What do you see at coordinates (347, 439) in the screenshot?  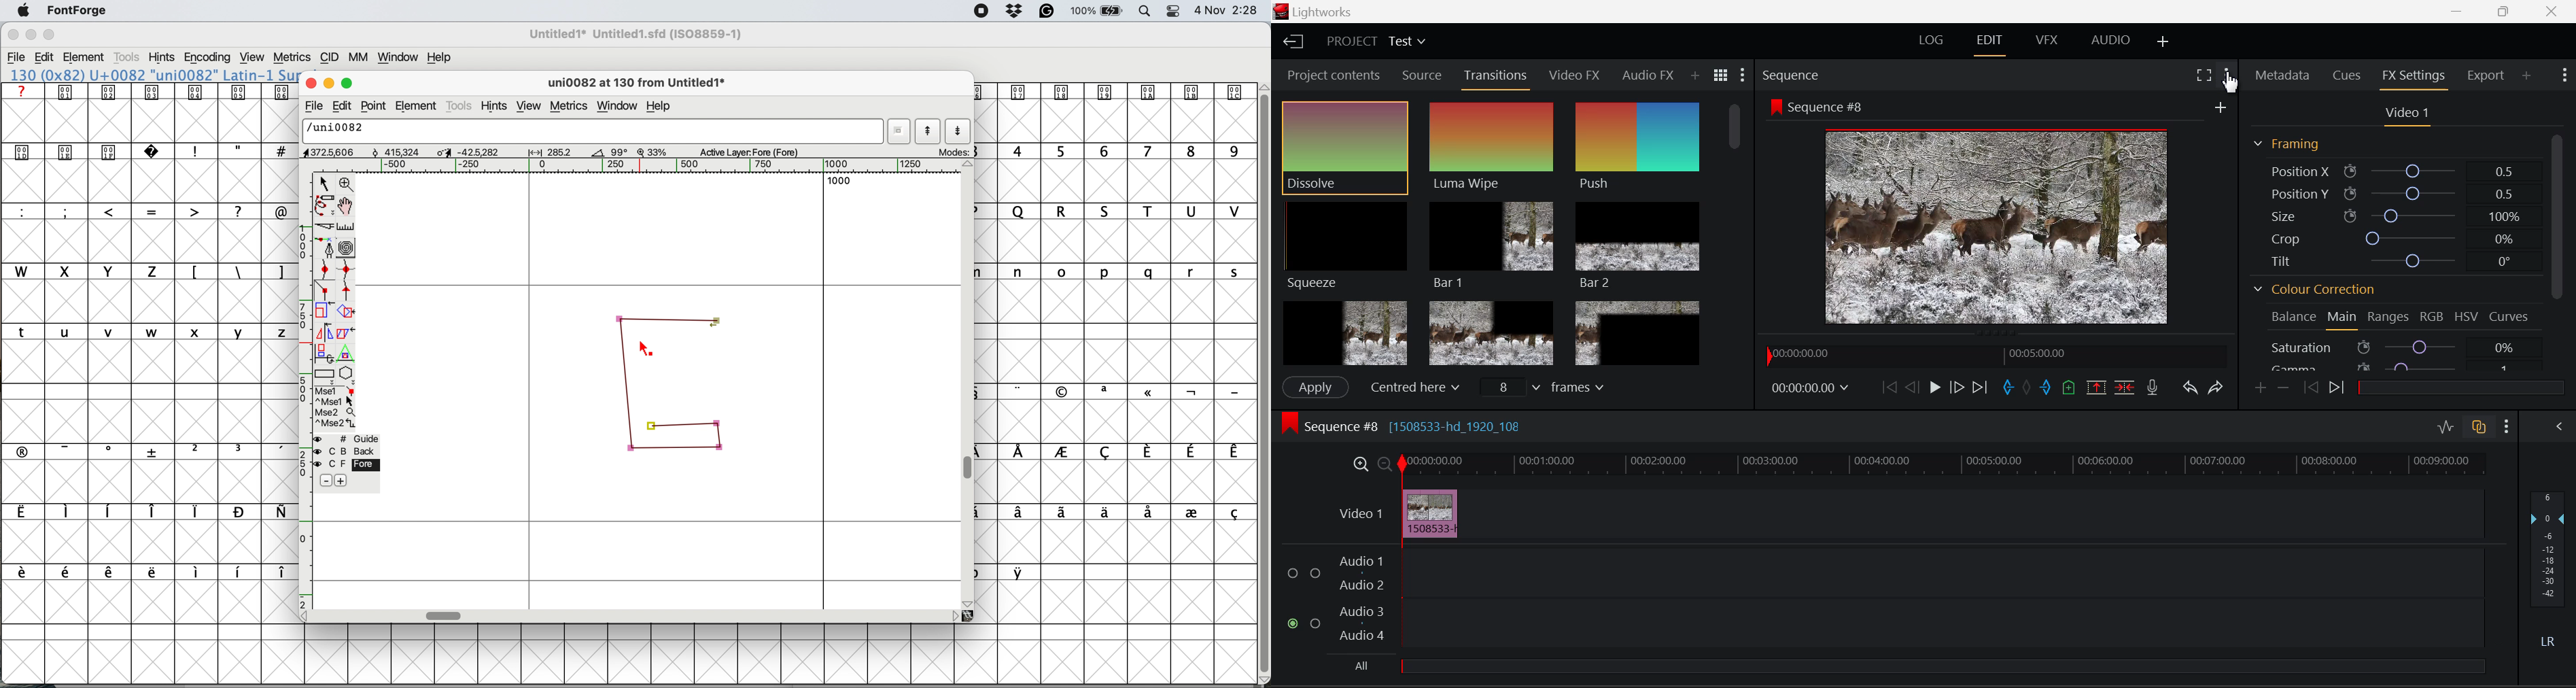 I see `guide` at bounding box center [347, 439].